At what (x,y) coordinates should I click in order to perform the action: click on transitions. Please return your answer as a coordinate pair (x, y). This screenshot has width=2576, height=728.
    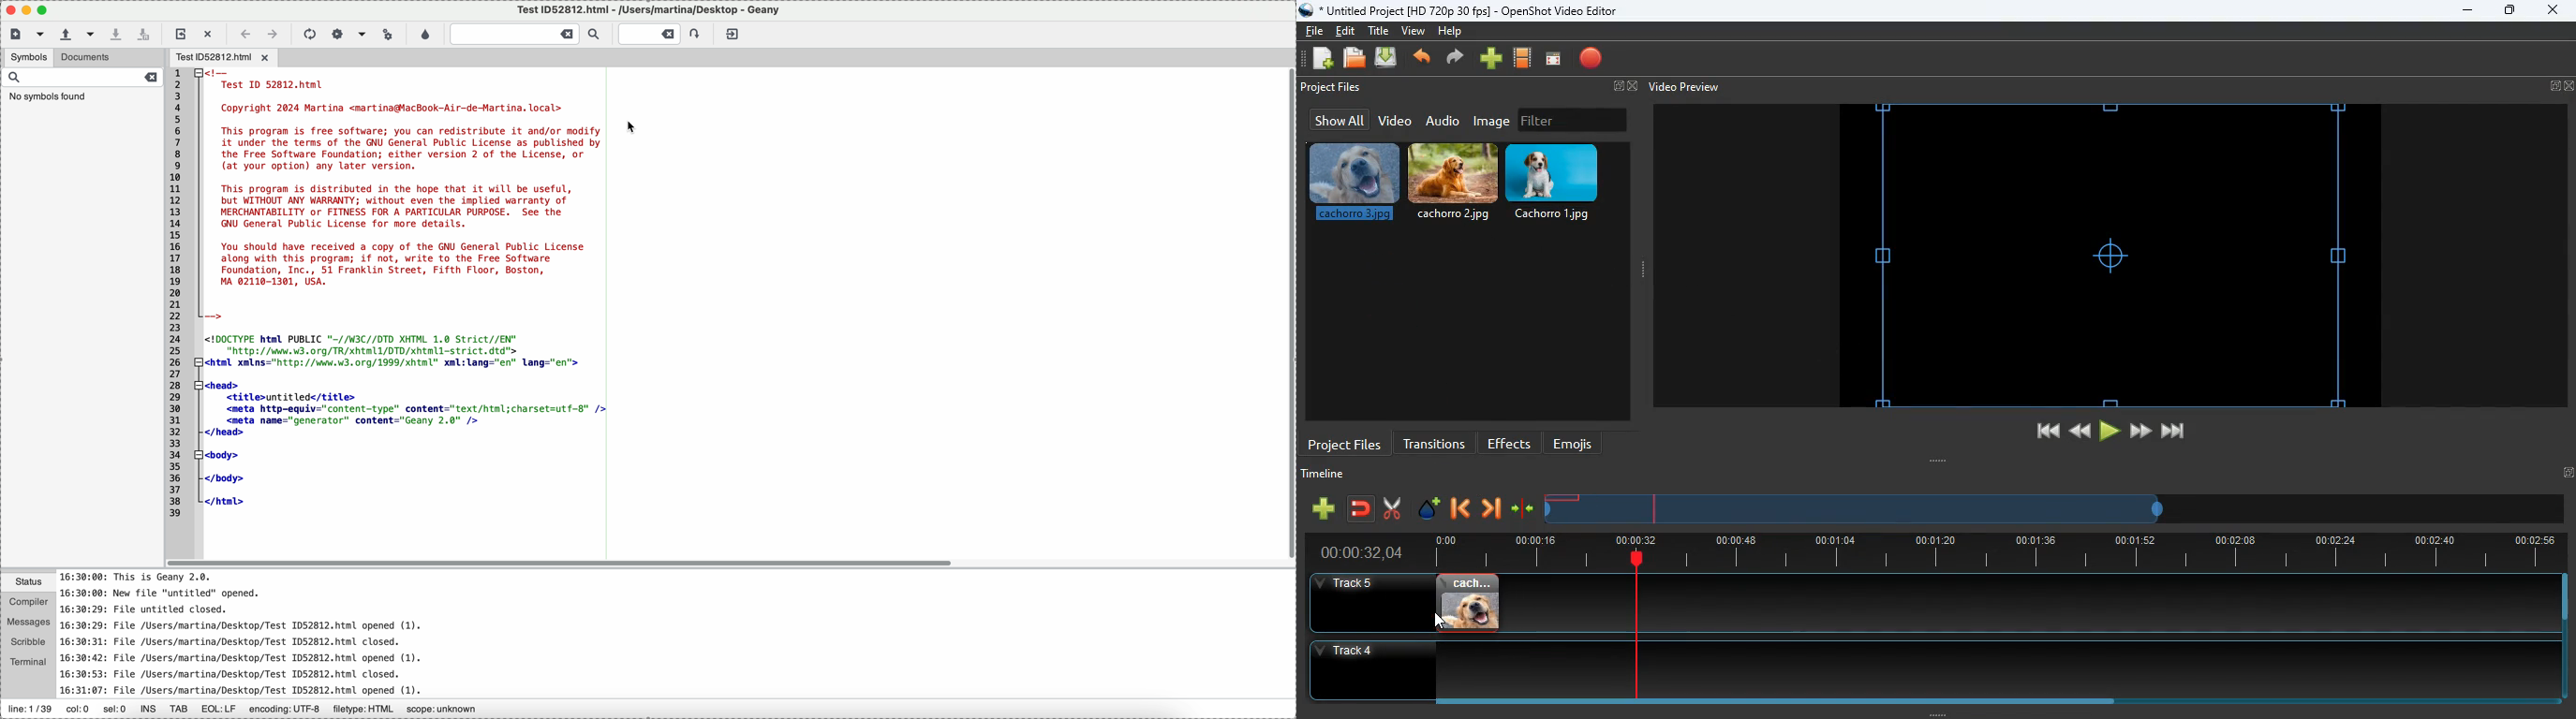
    Looking at the image, I should click on (1434, 442).